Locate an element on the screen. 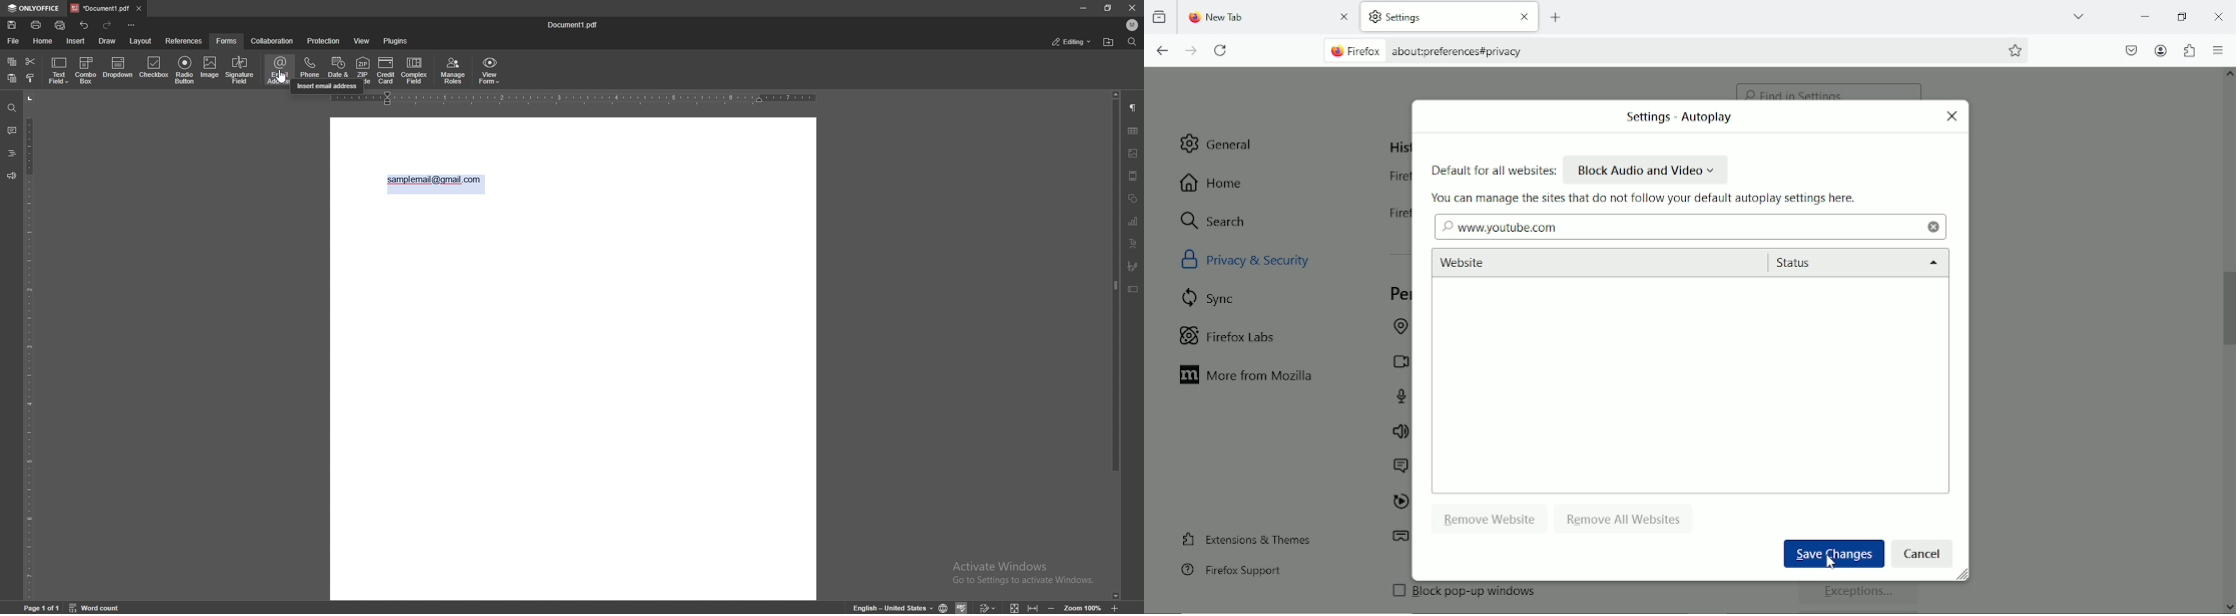 The width and height of the screenshot is (2240, 616). about:oreferences#privacy is located at coordinates (1467, 51).